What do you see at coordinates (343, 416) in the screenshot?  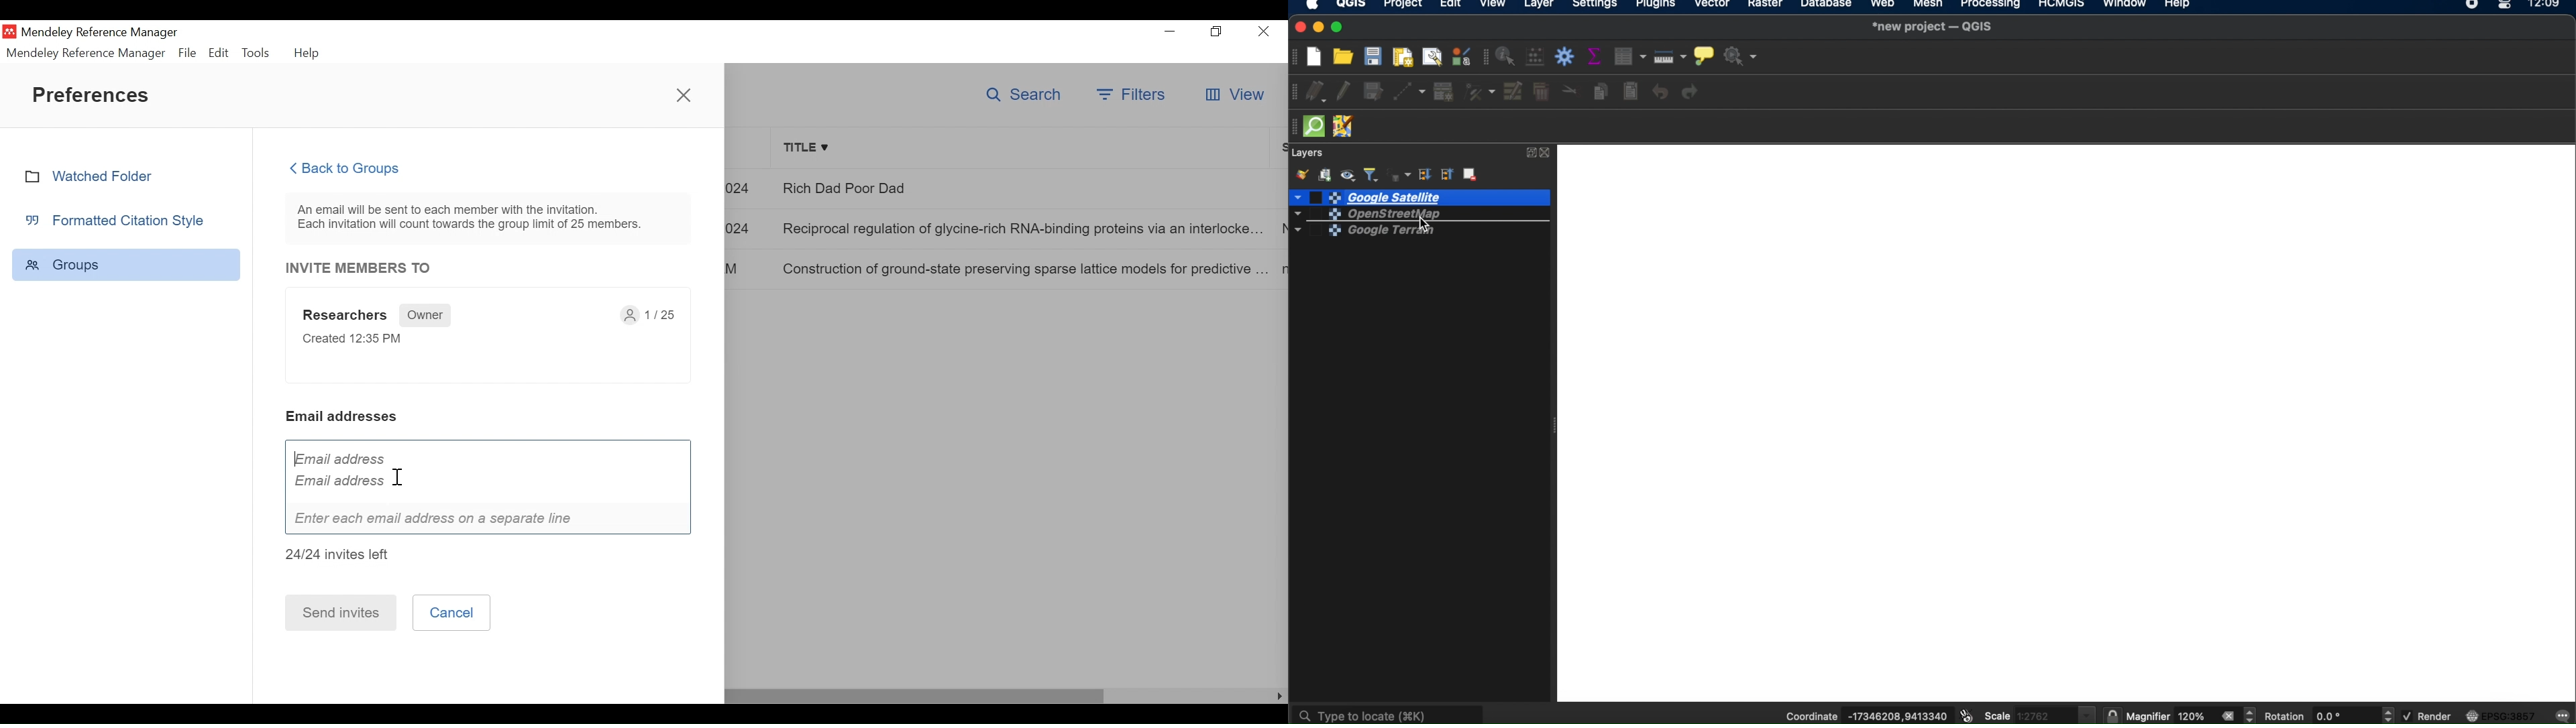 I see `Email addresses` at bounding box center [343, 416].